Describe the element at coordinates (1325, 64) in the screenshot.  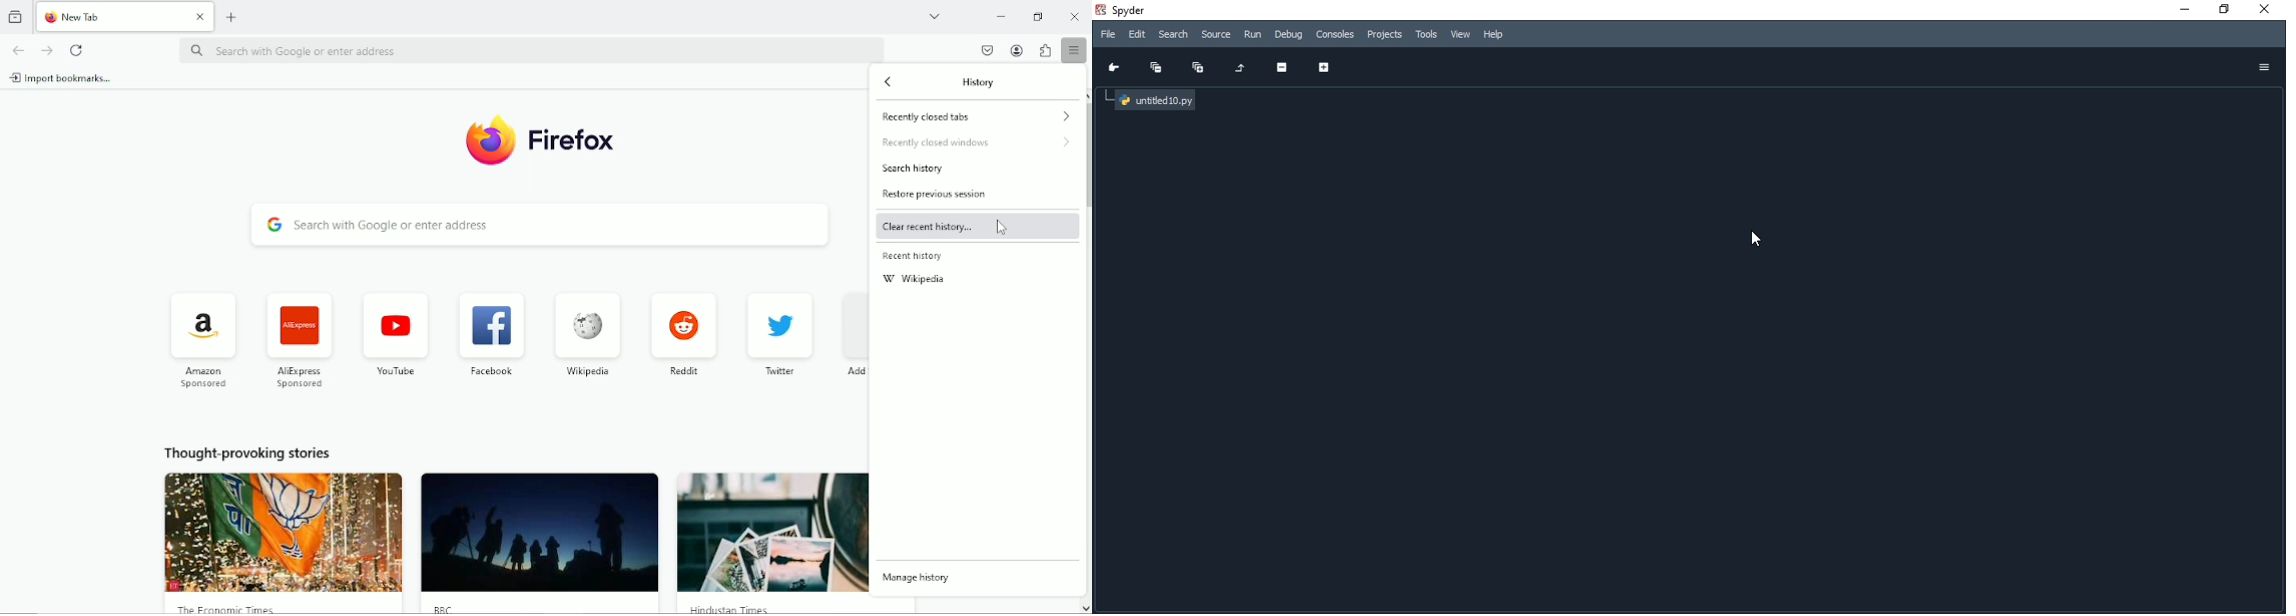
I see `Expand section ` at that location.